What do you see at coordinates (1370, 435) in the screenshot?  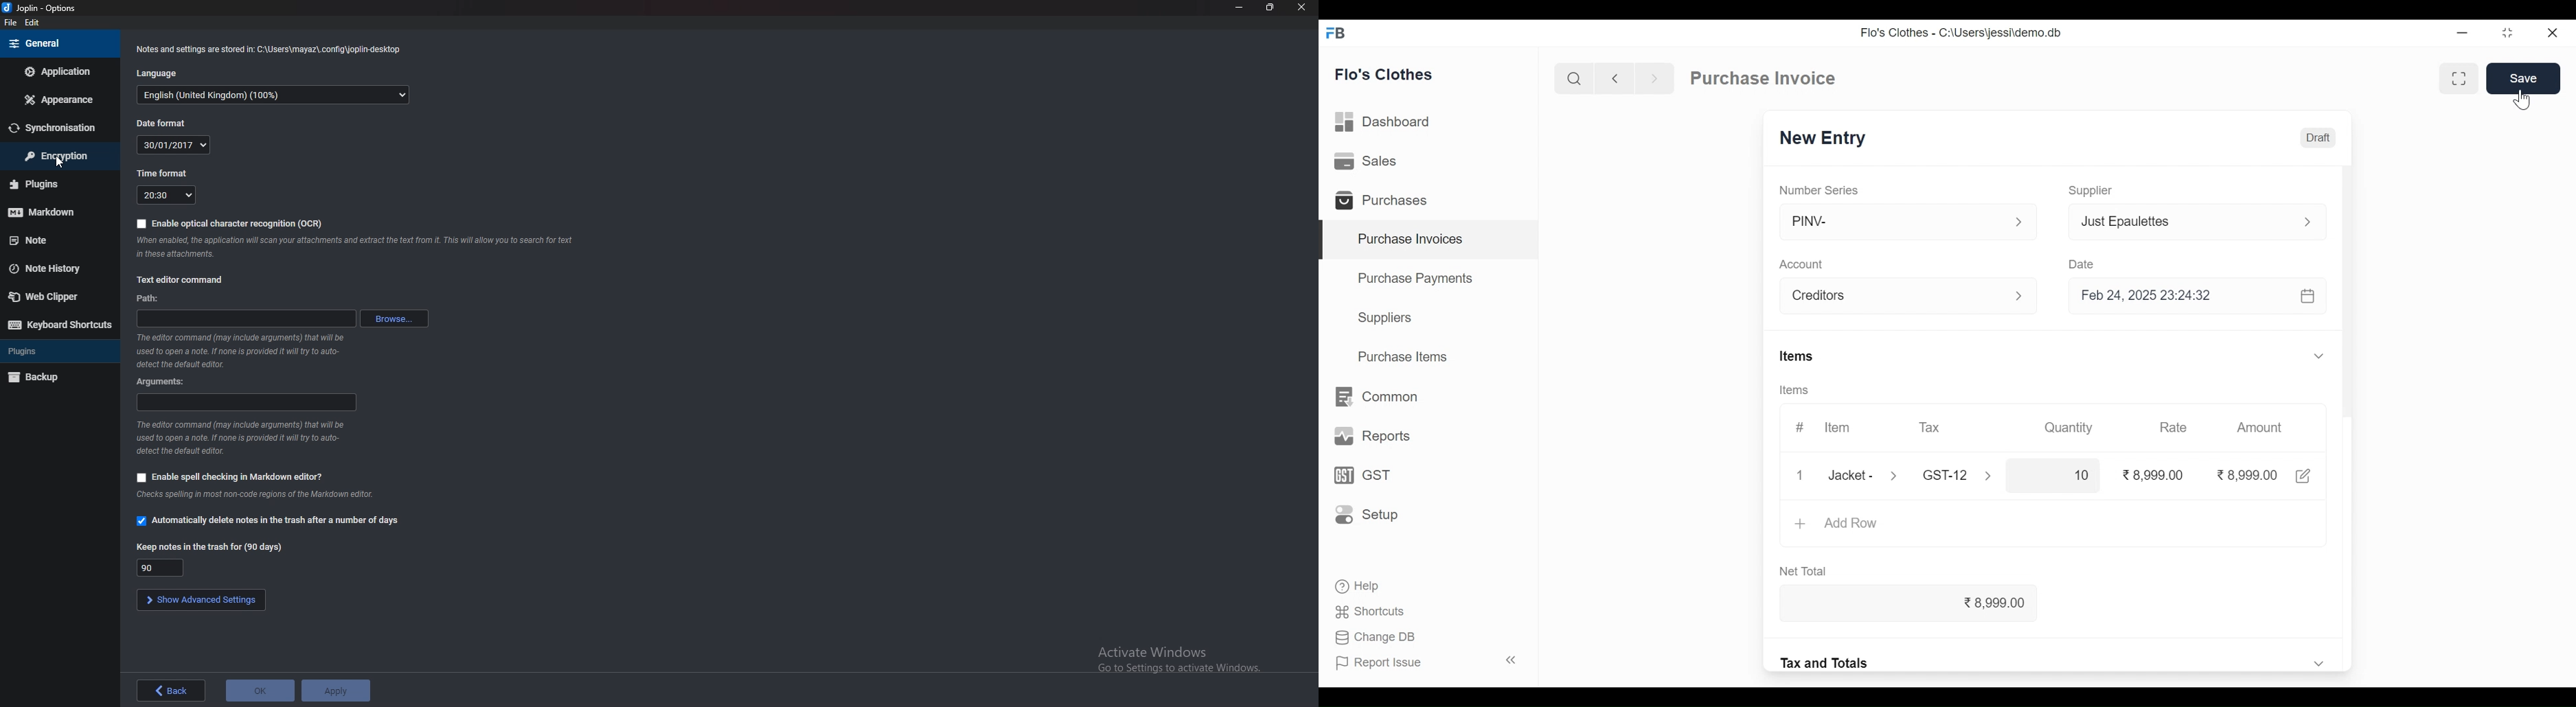 I see `Reports` at bounding box center [1370, 435].